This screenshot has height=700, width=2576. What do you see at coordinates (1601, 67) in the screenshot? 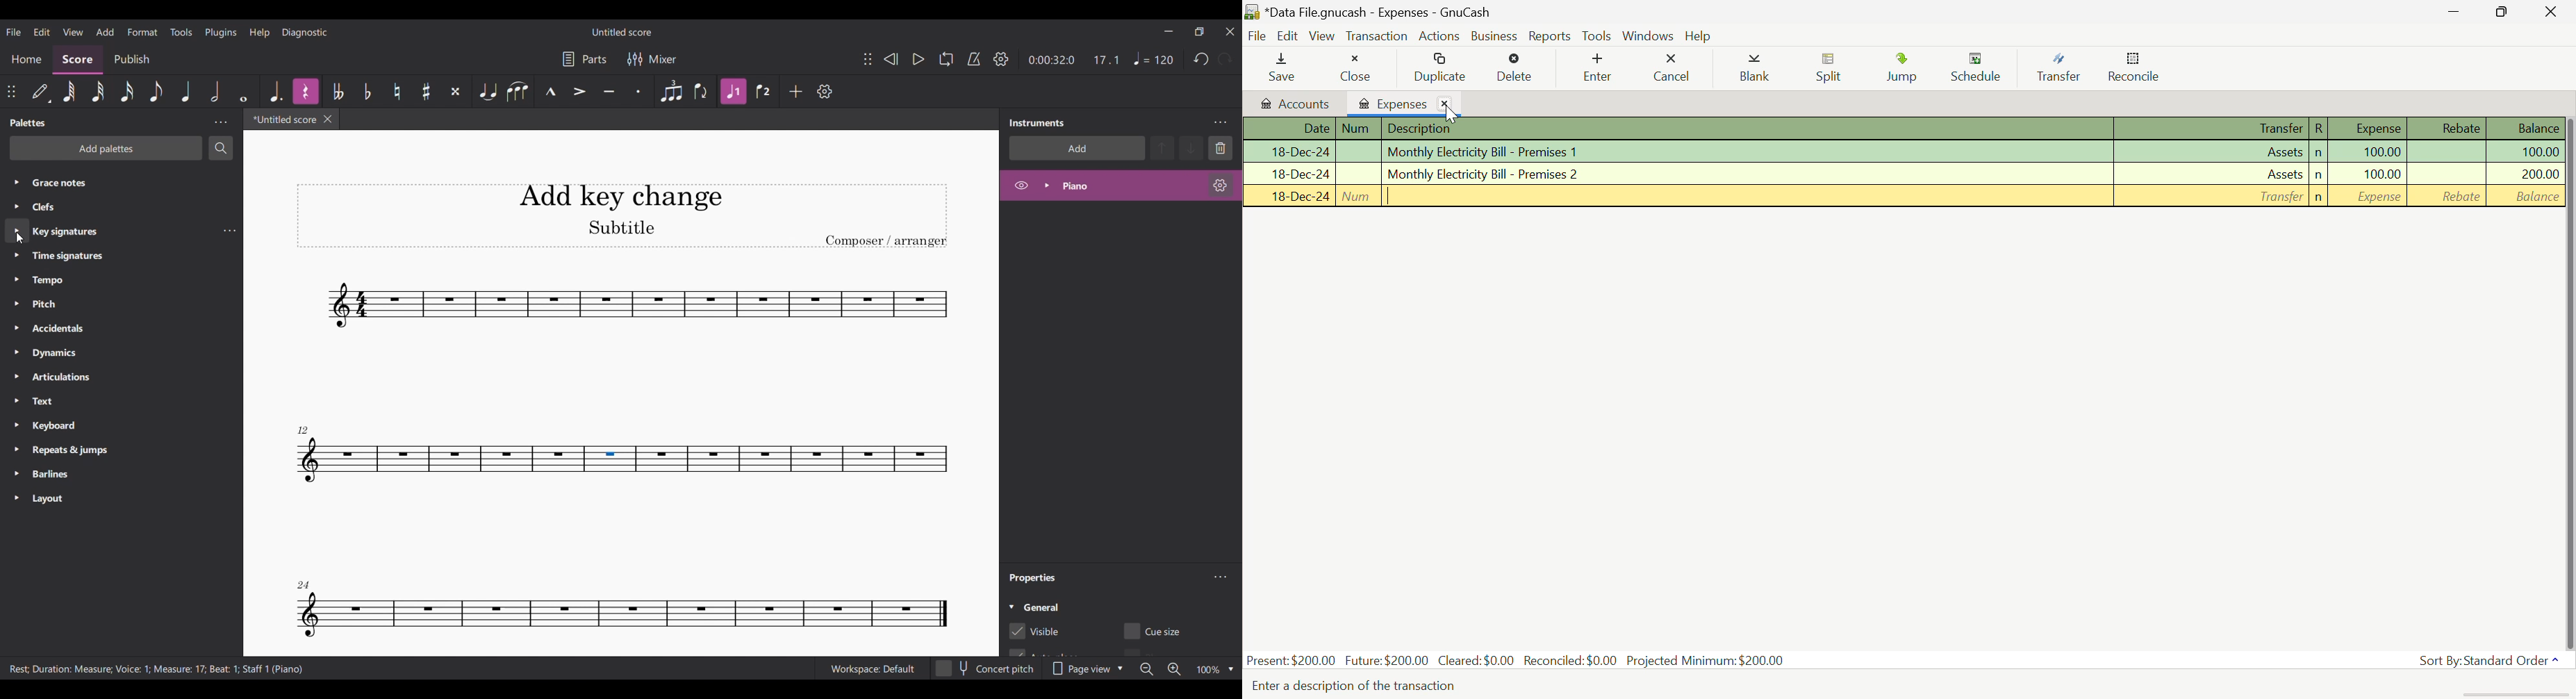
I see `Enter` at bounding box center [1601, 67].